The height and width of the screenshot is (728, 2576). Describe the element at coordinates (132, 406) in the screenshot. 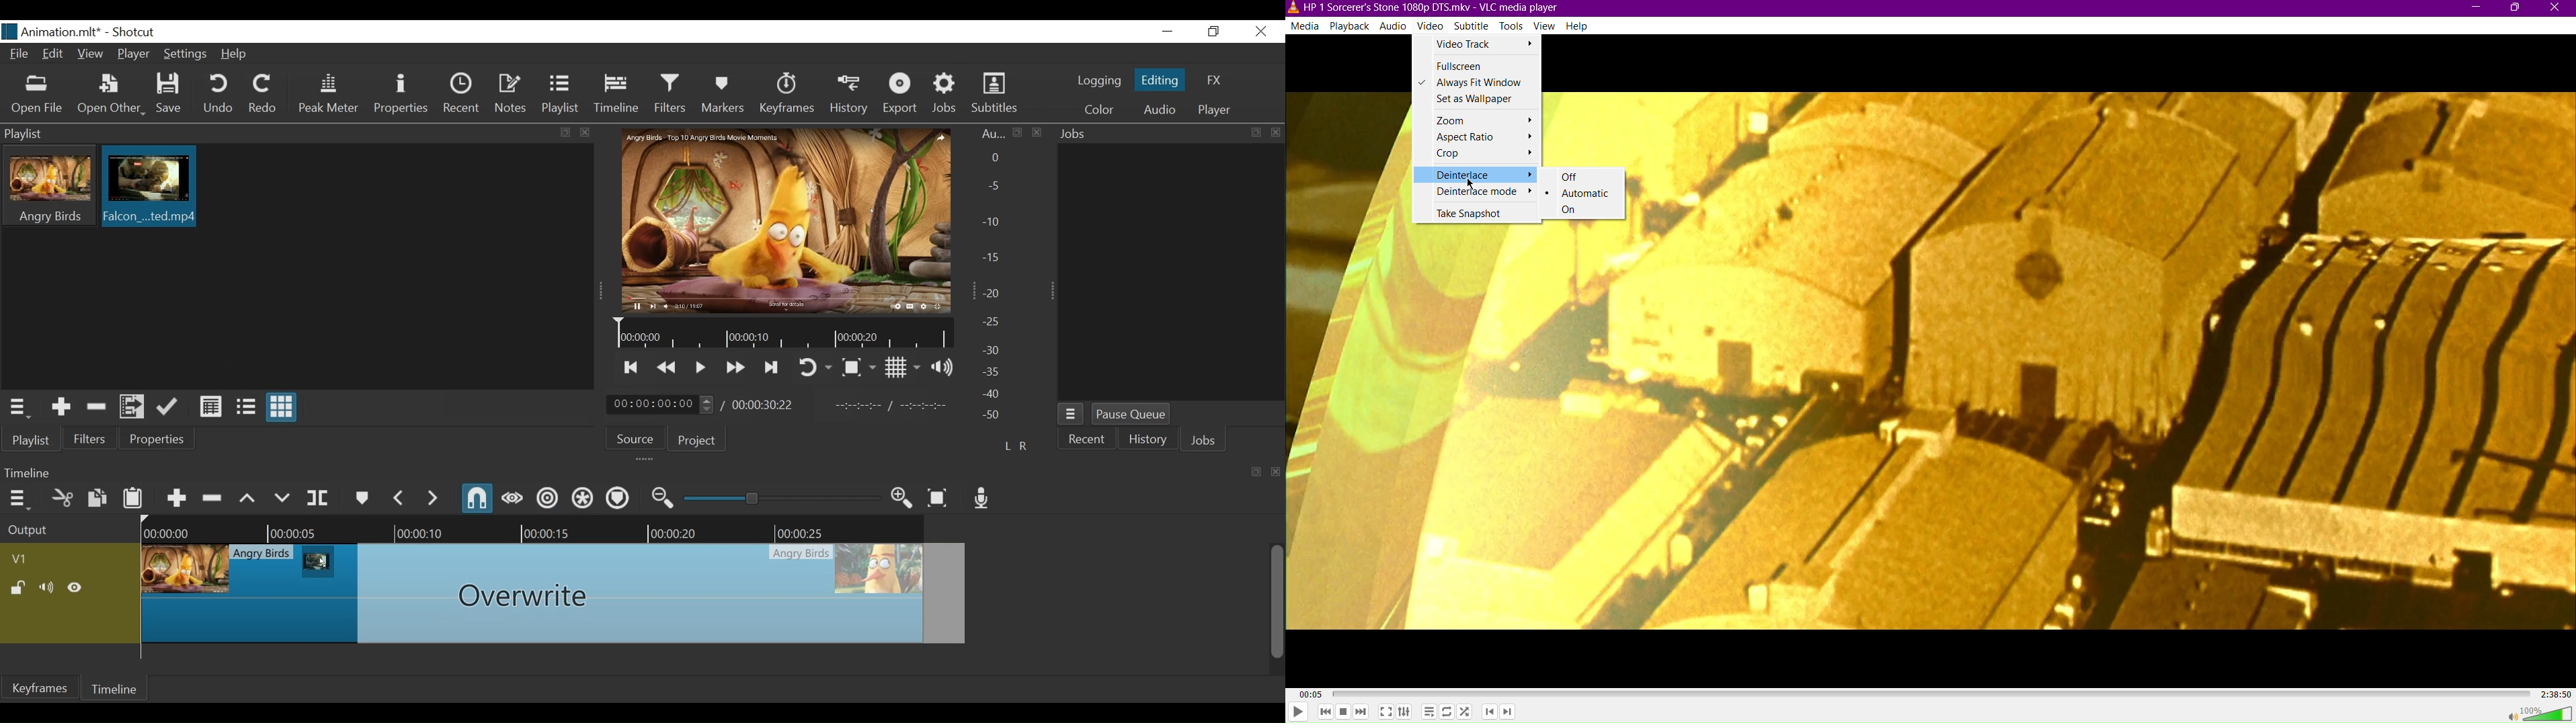

I see `Add files to the playlist` at that location.